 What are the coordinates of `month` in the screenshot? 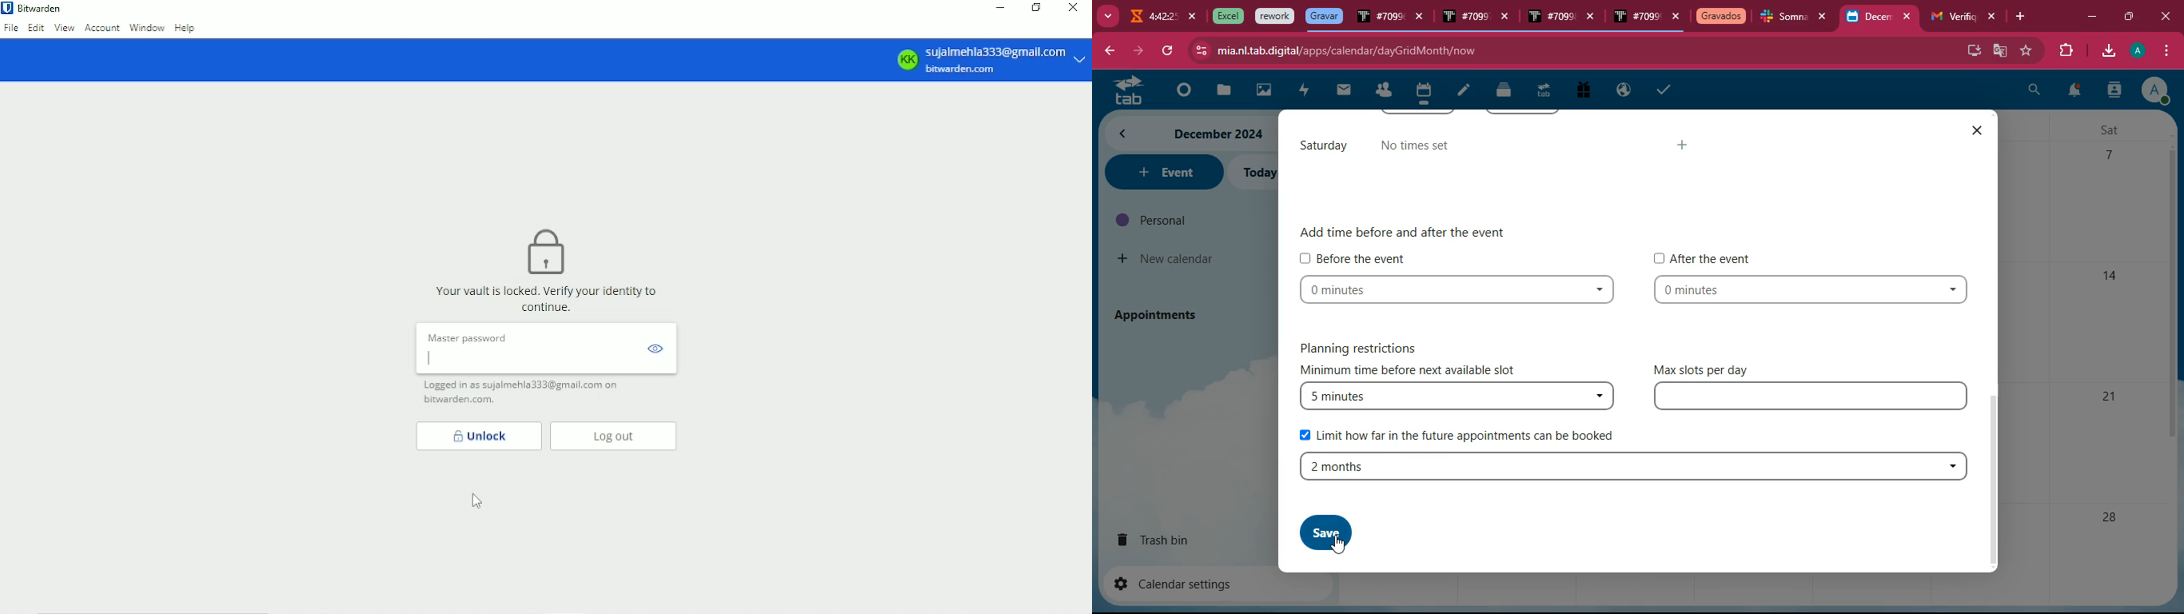 It's located at (1188, 134).